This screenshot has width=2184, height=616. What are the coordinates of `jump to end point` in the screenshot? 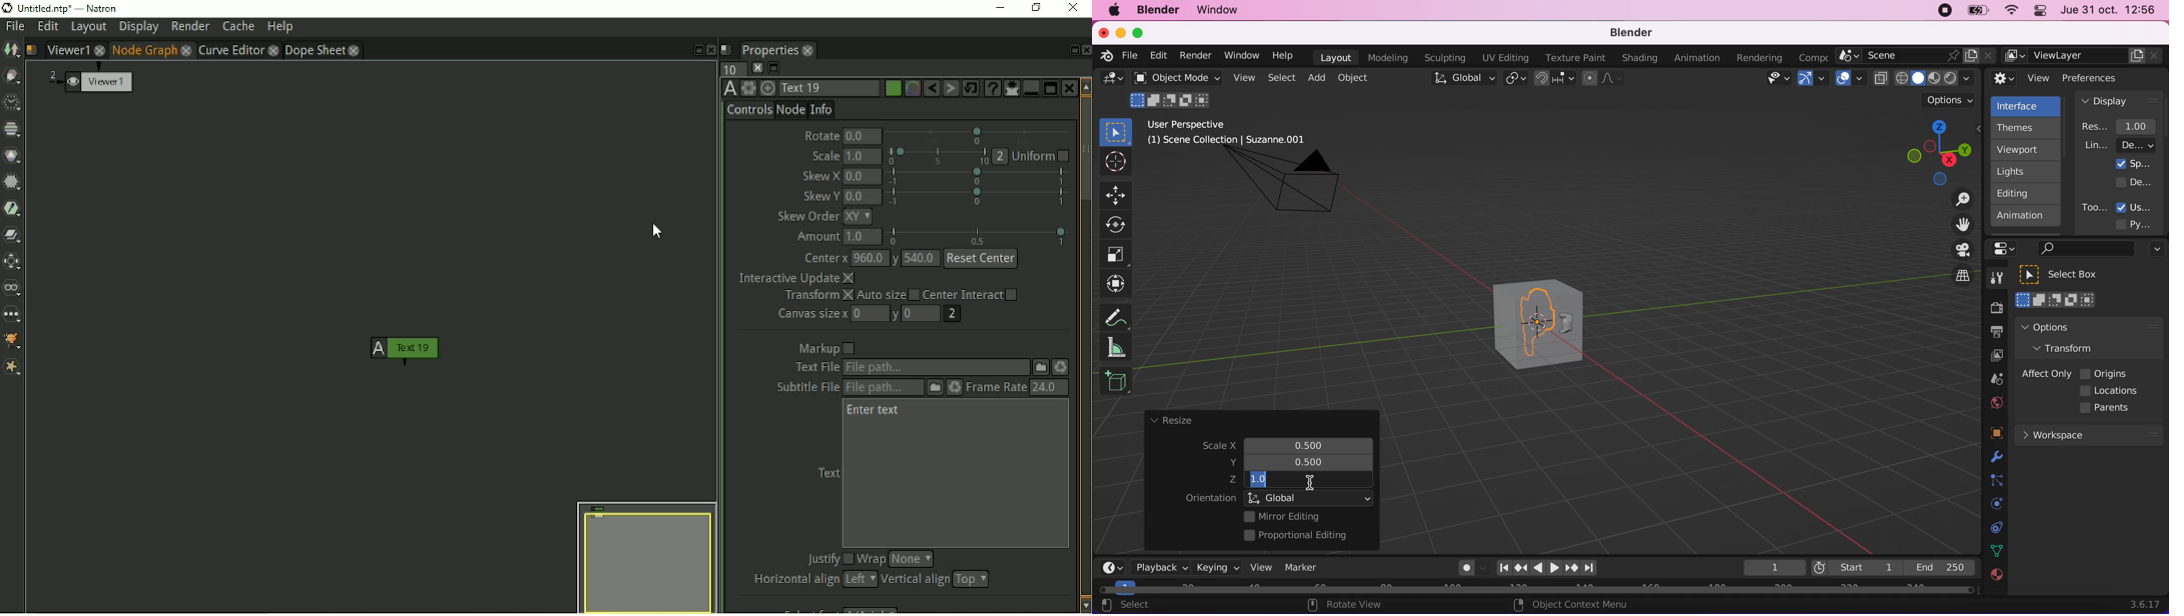 It's located at (1501, 568).